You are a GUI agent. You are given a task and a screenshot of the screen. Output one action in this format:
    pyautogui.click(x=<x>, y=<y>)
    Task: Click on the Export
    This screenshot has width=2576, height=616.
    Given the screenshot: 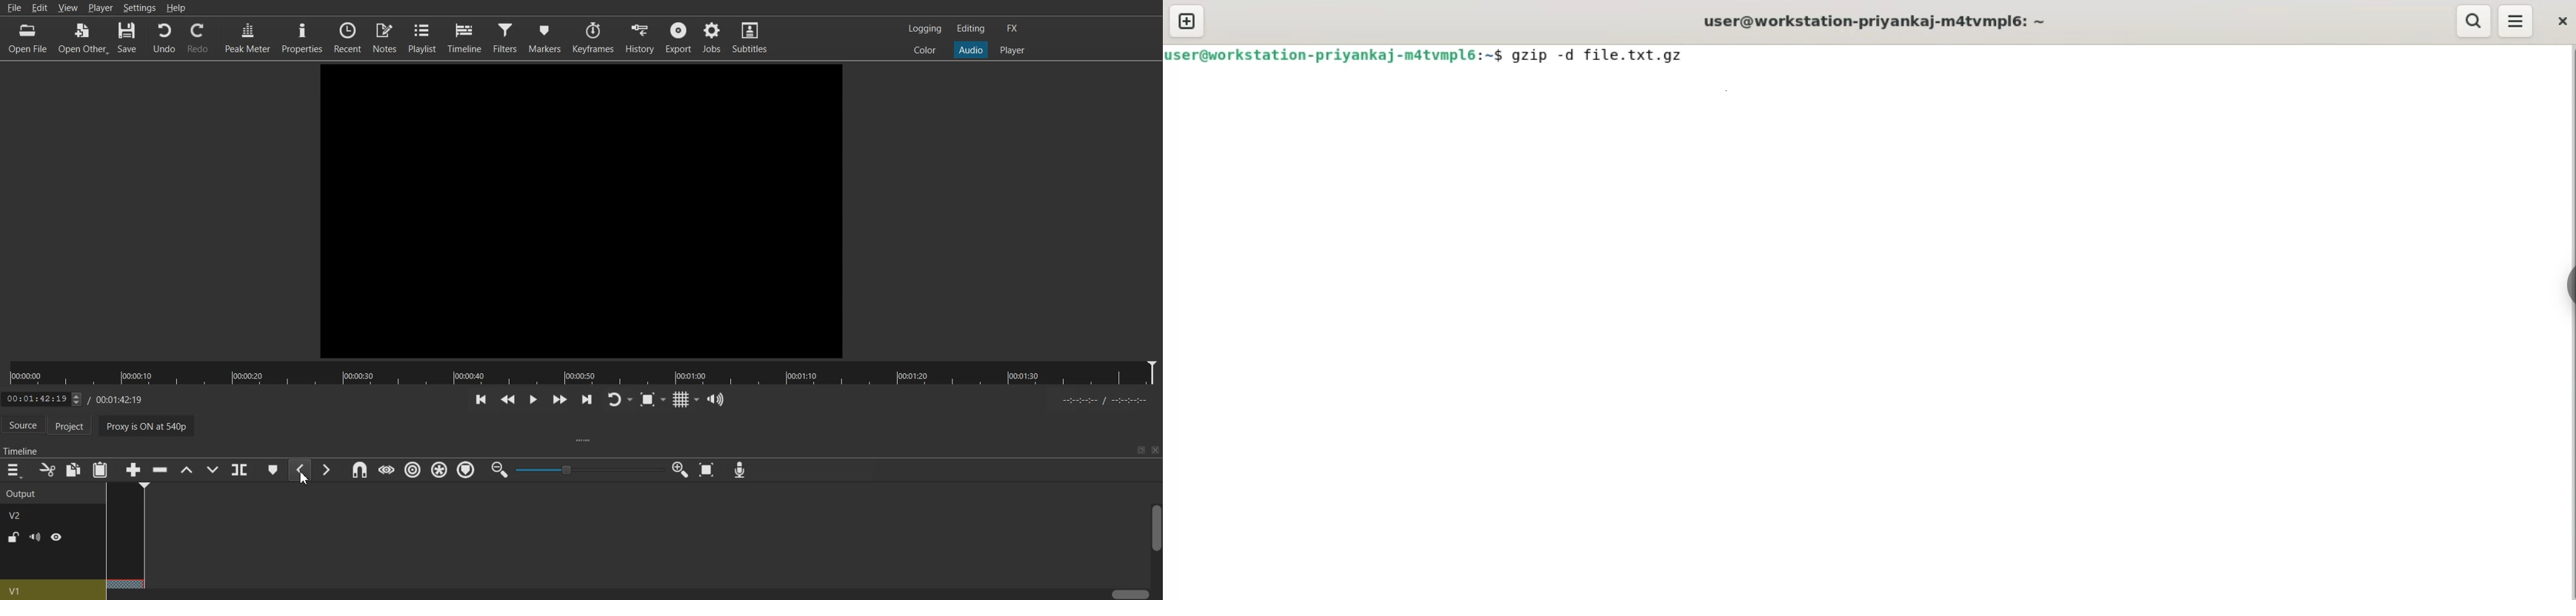 What is the action you would take?
    pyautogui.click(x=679, y=37)
    